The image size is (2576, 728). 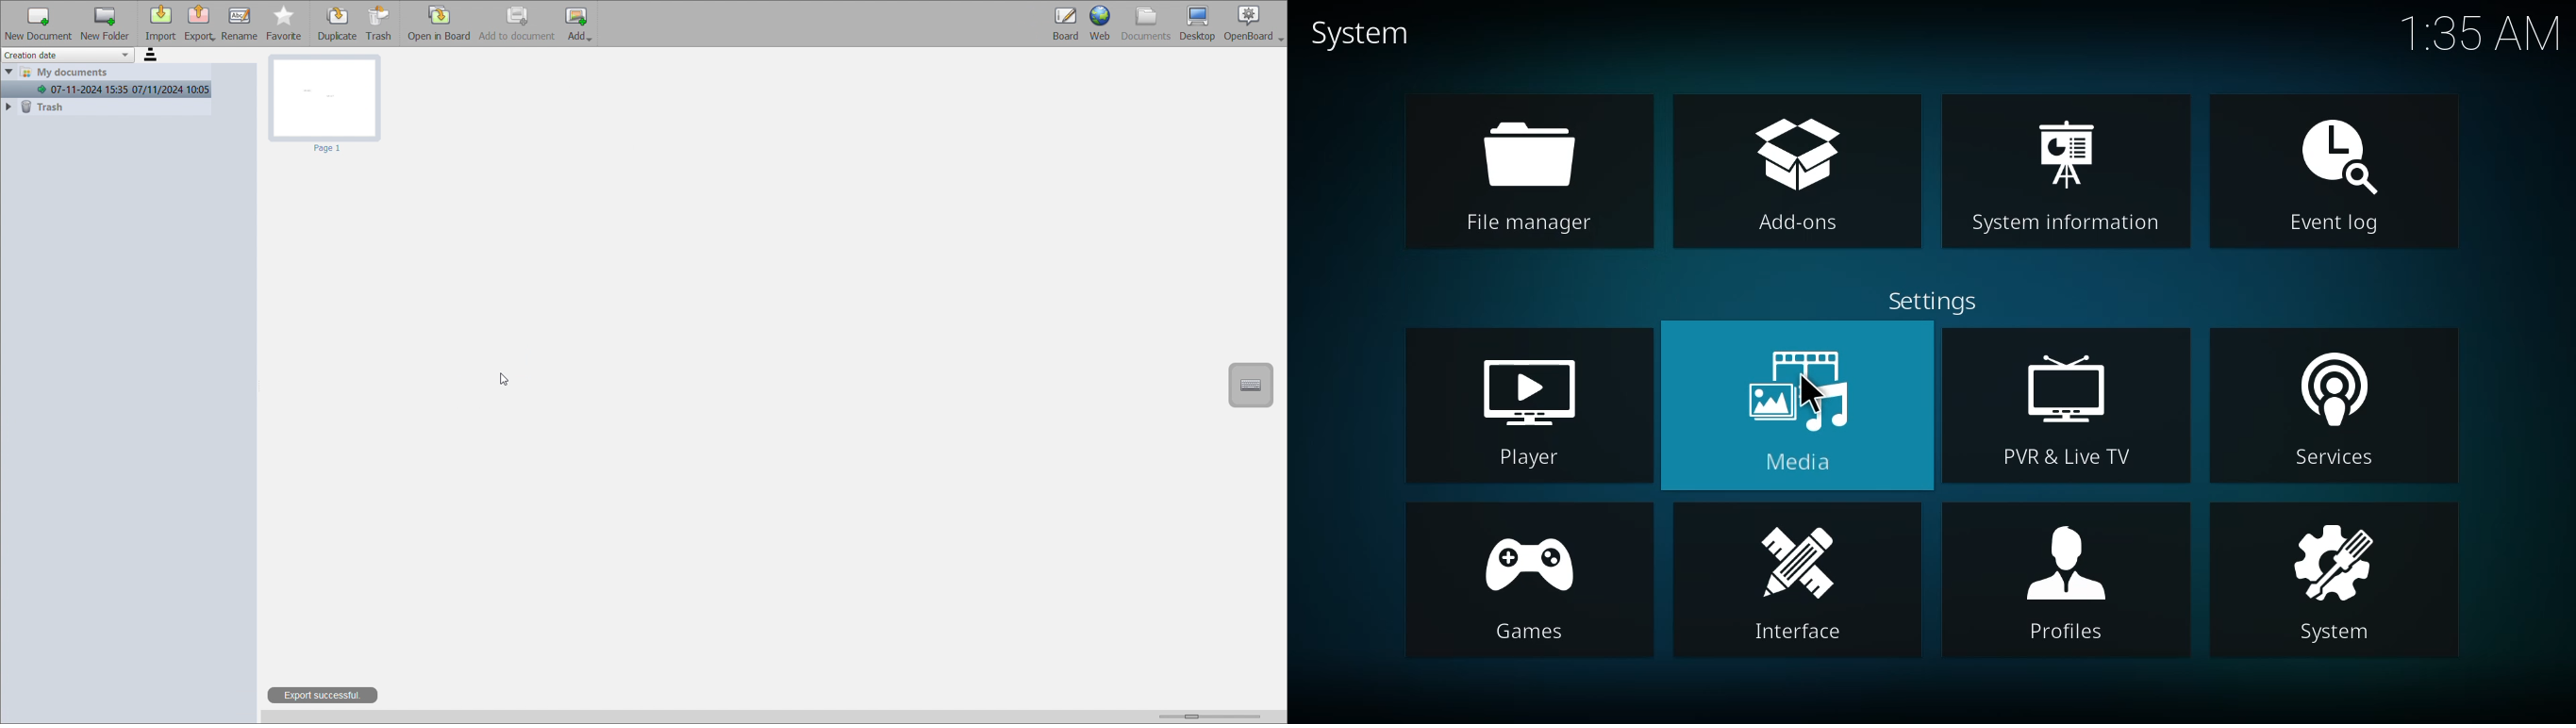 What do you see at coordinates (2069, 175) in the screenshot?
I see `system information` at bounding box center [2069, 175].